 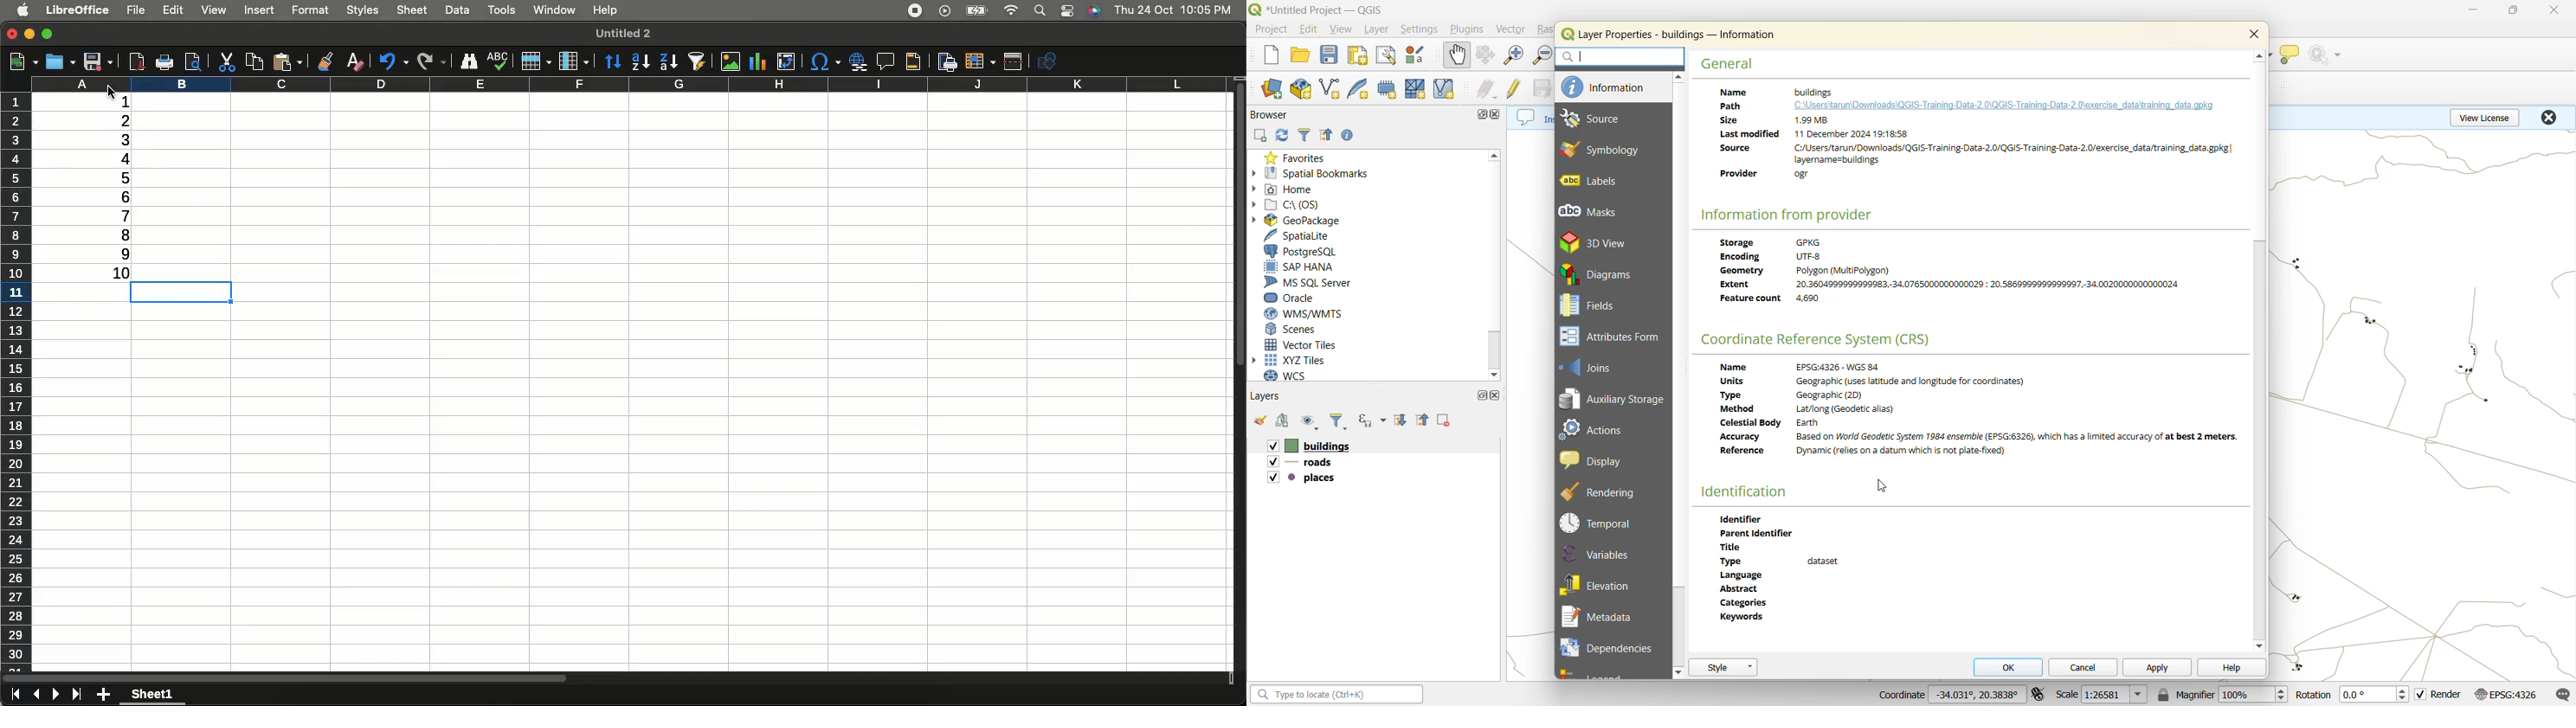 What do you see at coordinates (2350, 694) in the screenshot?
I see `rotation` at bounding box center [2350, 694].